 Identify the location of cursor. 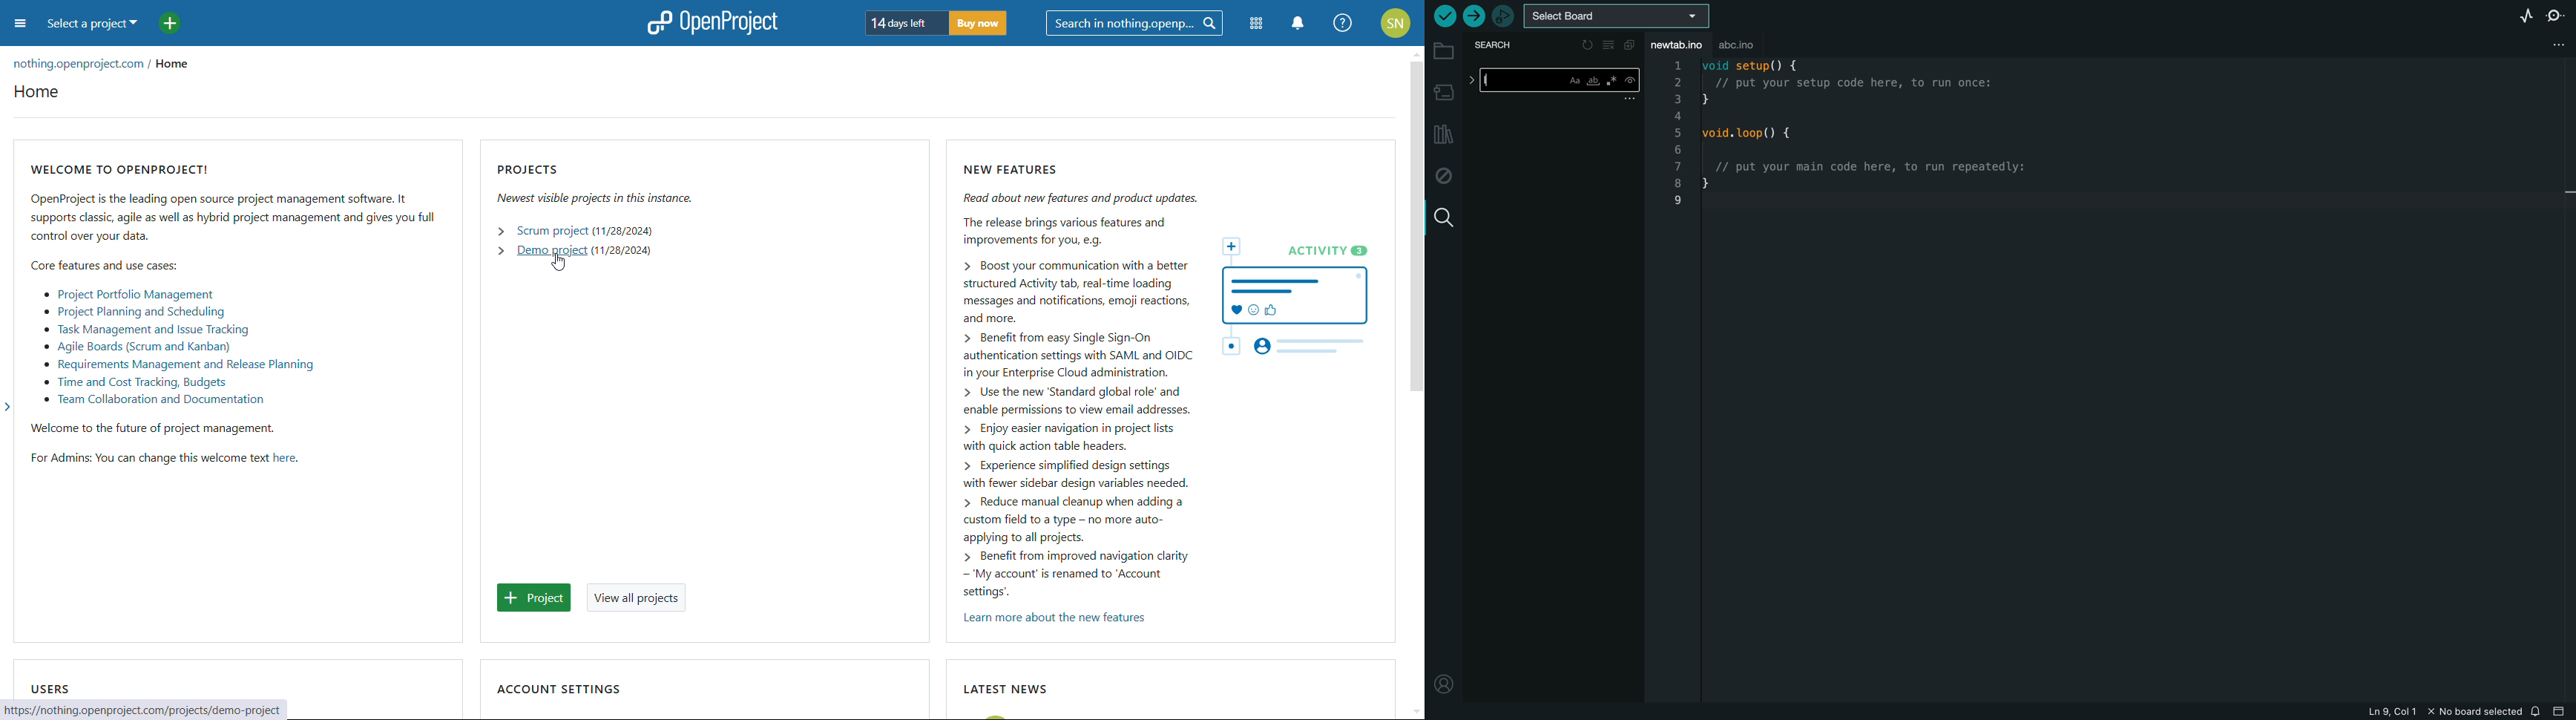
(559, 263).